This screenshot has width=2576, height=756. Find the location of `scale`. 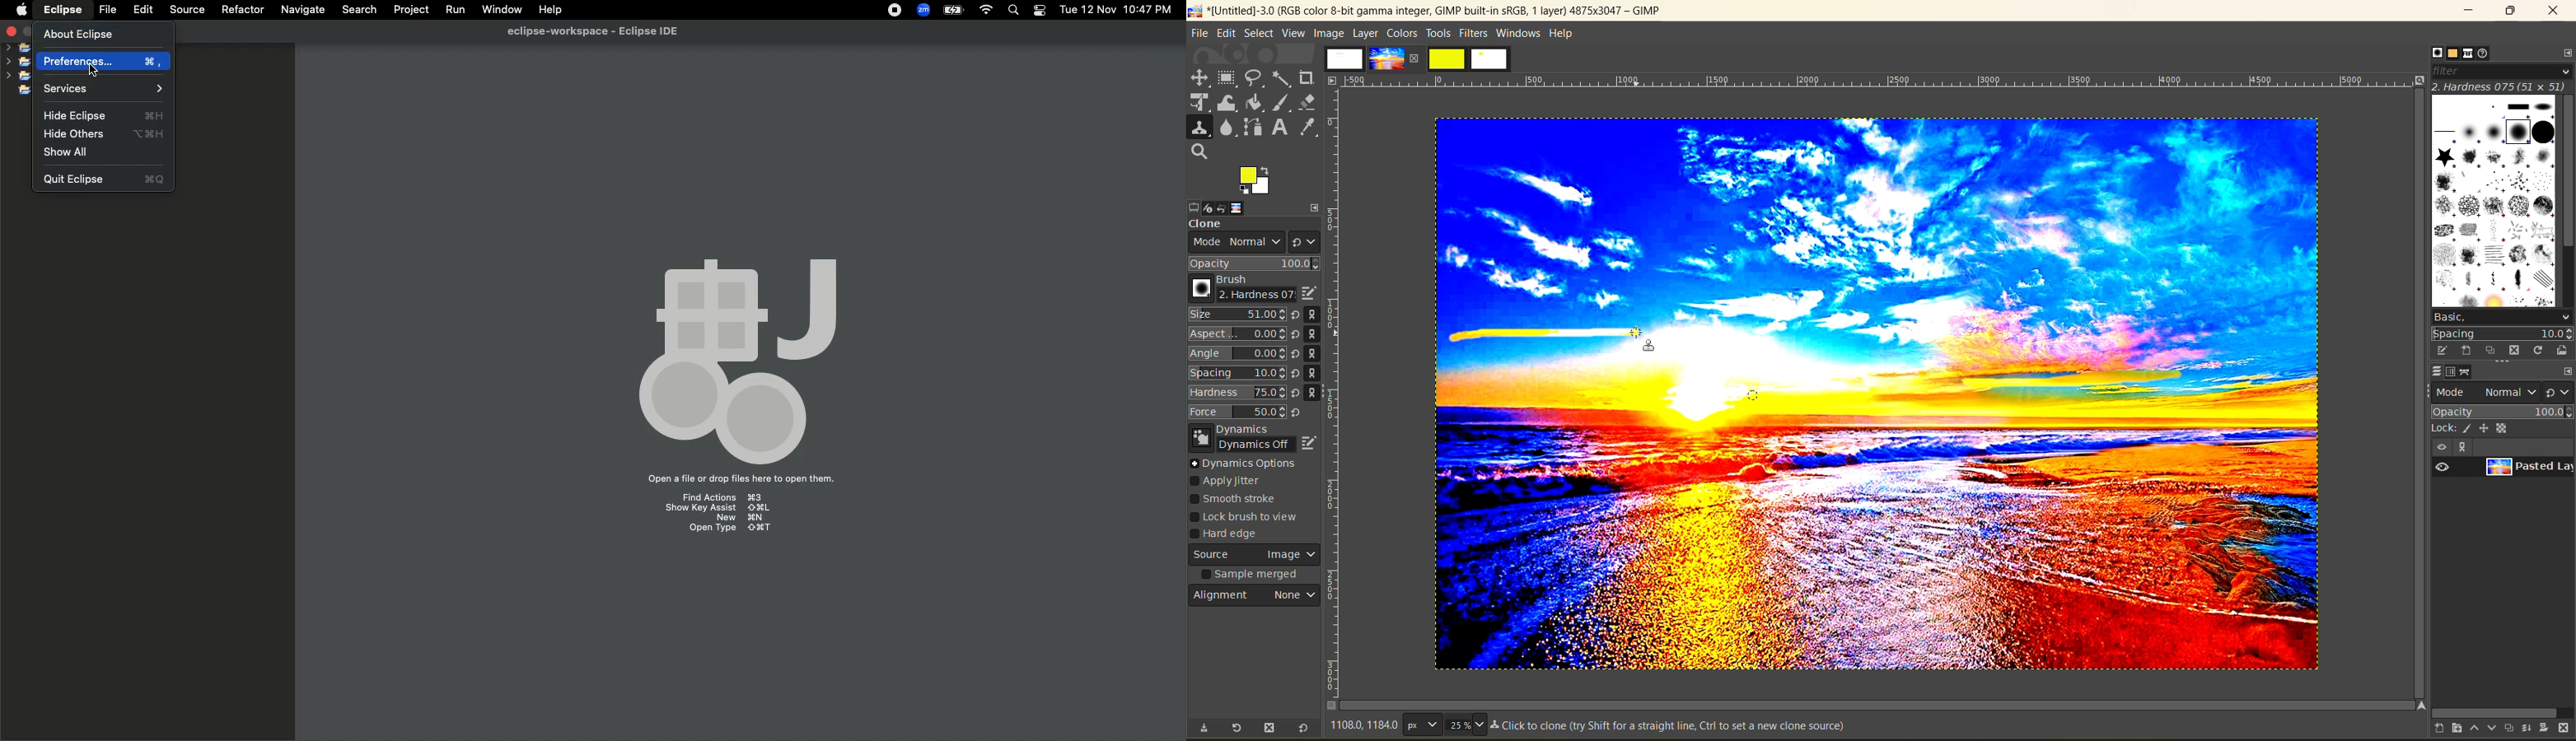

scale is located at coordinates (1200, 103).